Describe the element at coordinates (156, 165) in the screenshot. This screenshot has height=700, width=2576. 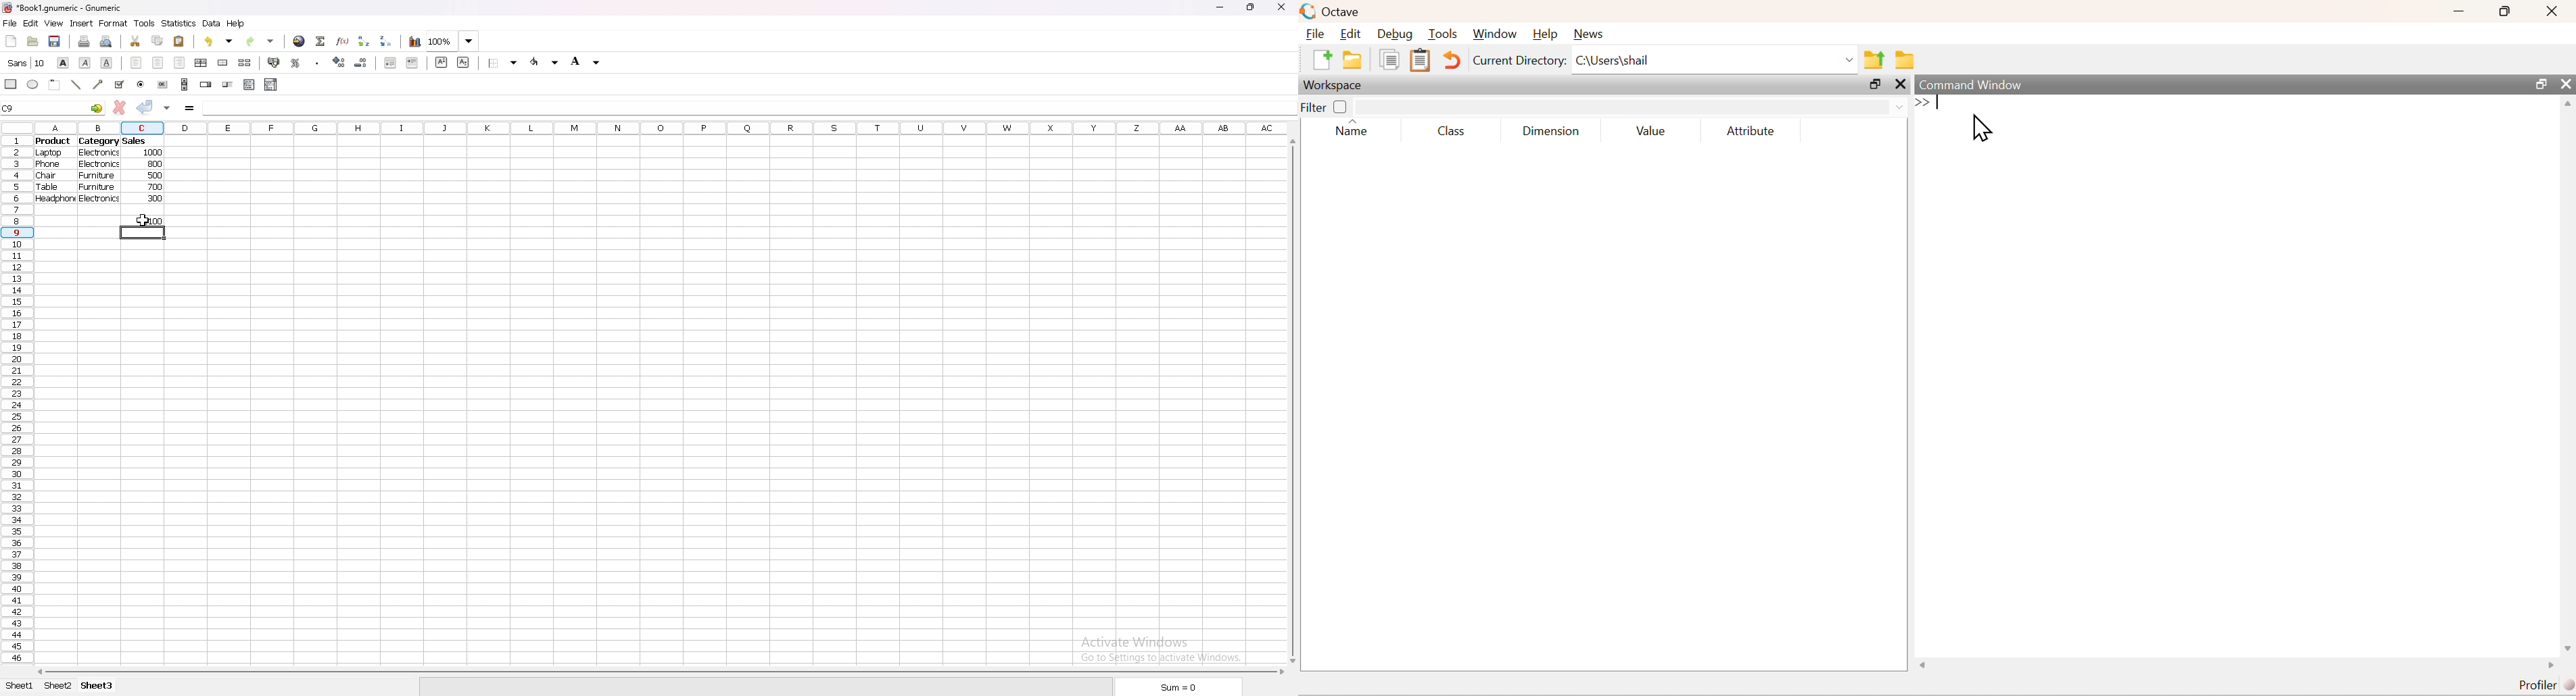
I see `800` at that location.